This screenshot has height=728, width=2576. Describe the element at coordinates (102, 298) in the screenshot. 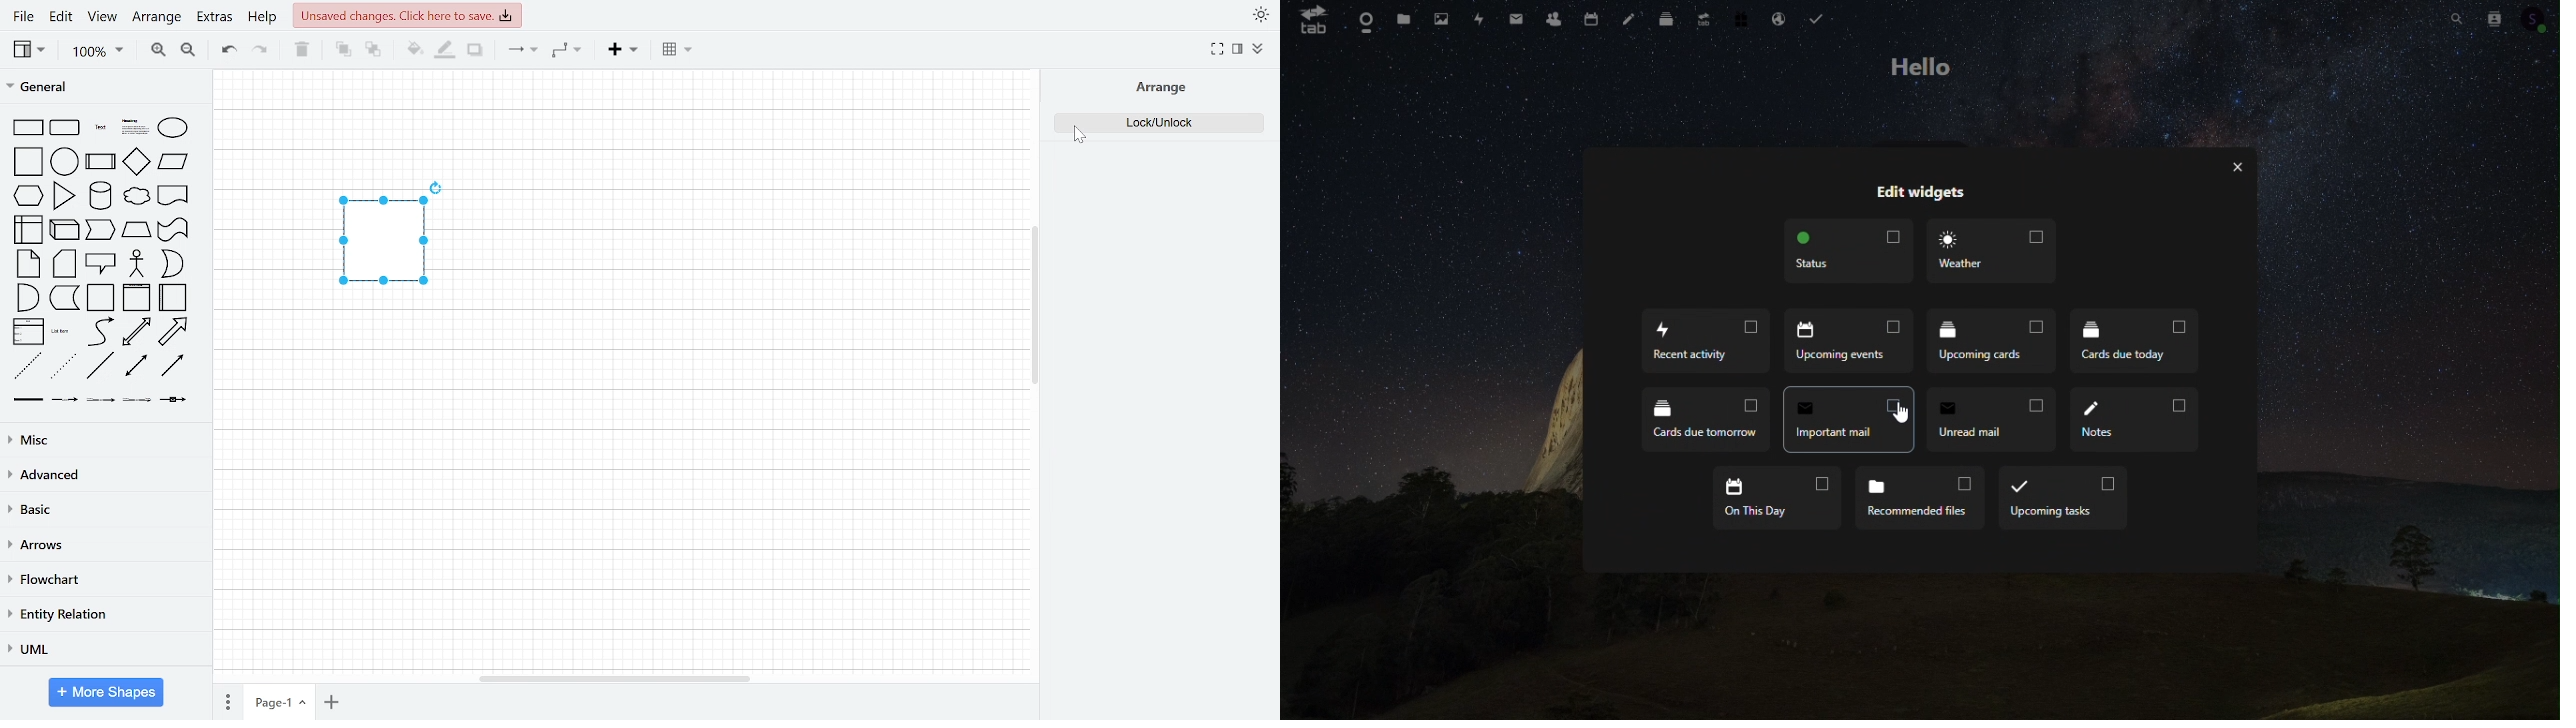

I see `container` at that location.